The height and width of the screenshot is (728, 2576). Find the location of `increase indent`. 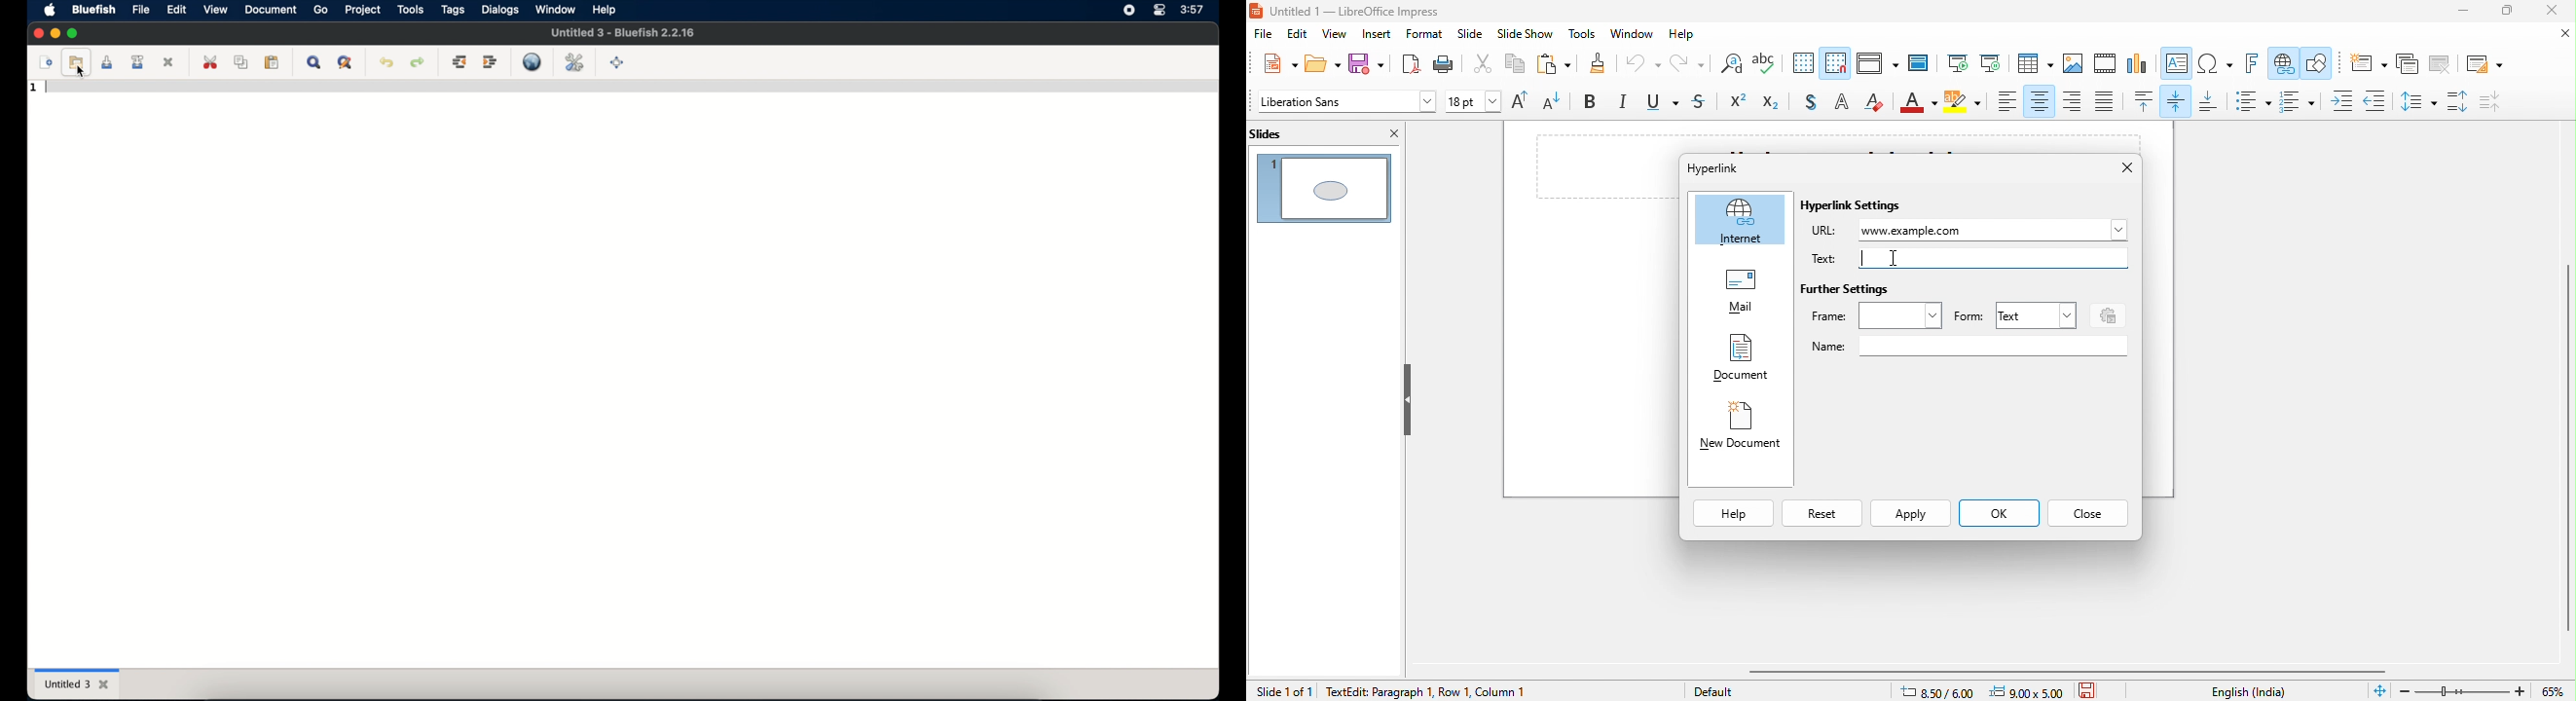

increase indent is located at coordinates (2343, 100).